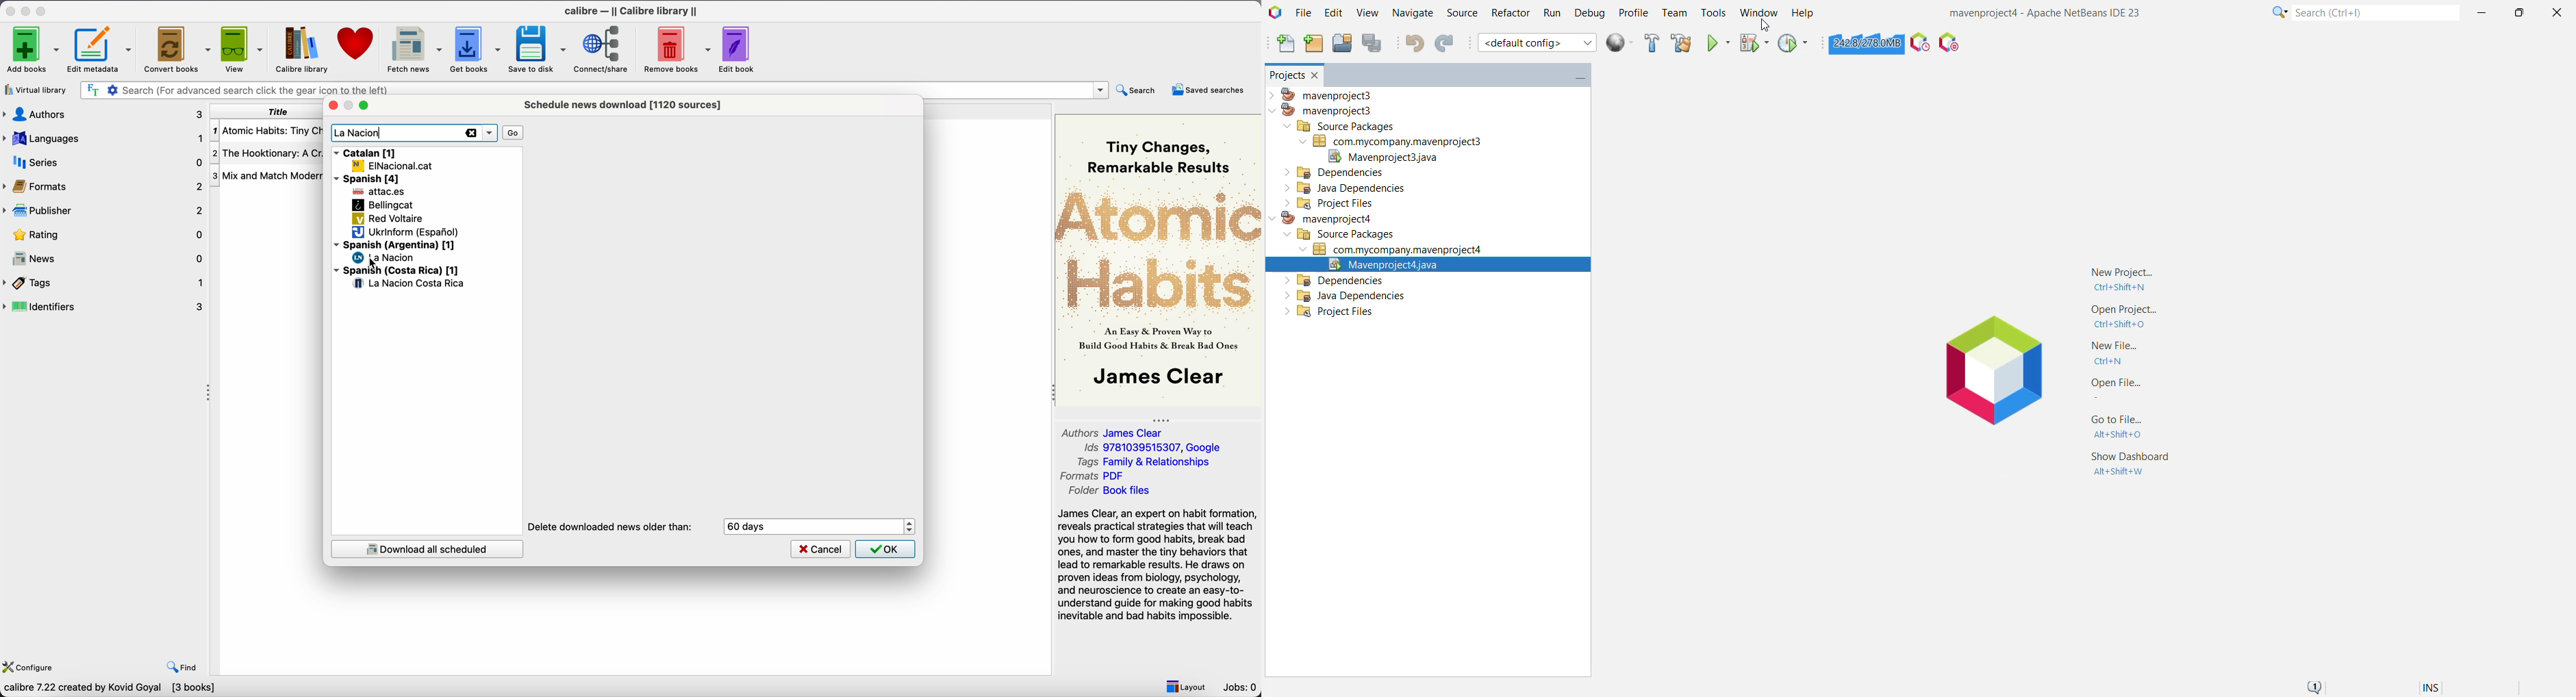  Describe the element at coordinates (332, 106) in the screenshot. I see `close popup` at that location.